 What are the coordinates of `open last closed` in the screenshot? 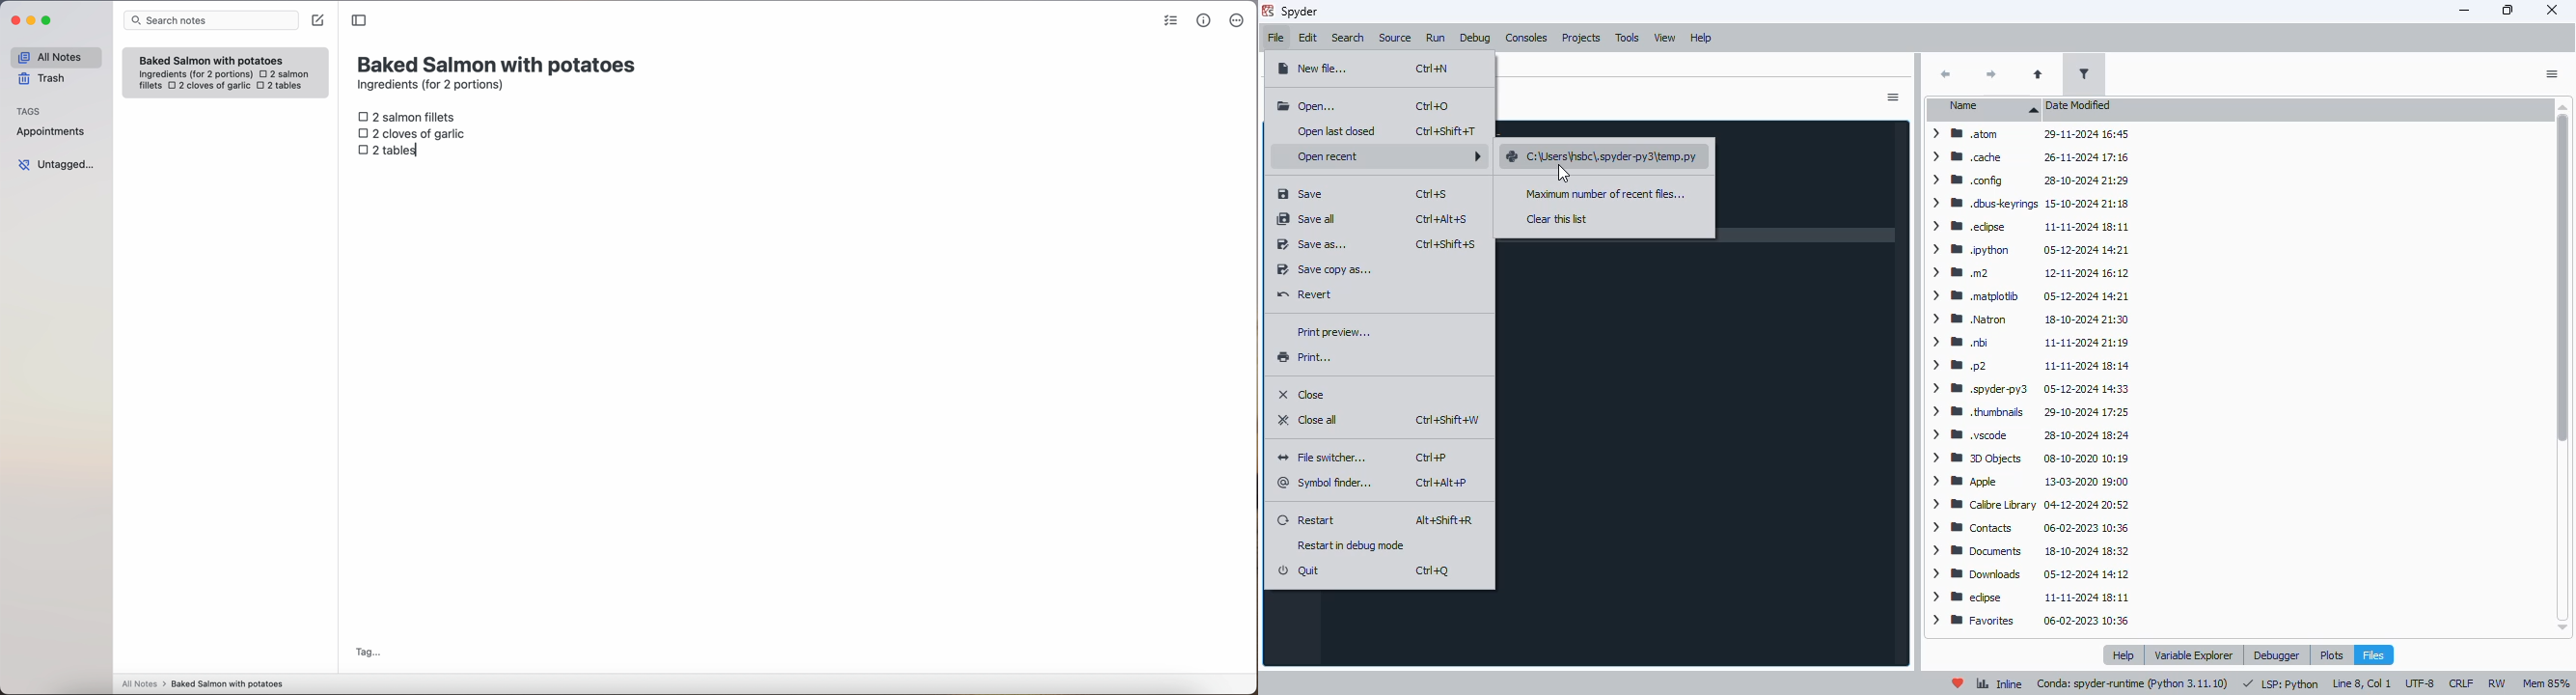 It's located at (1339, 130).